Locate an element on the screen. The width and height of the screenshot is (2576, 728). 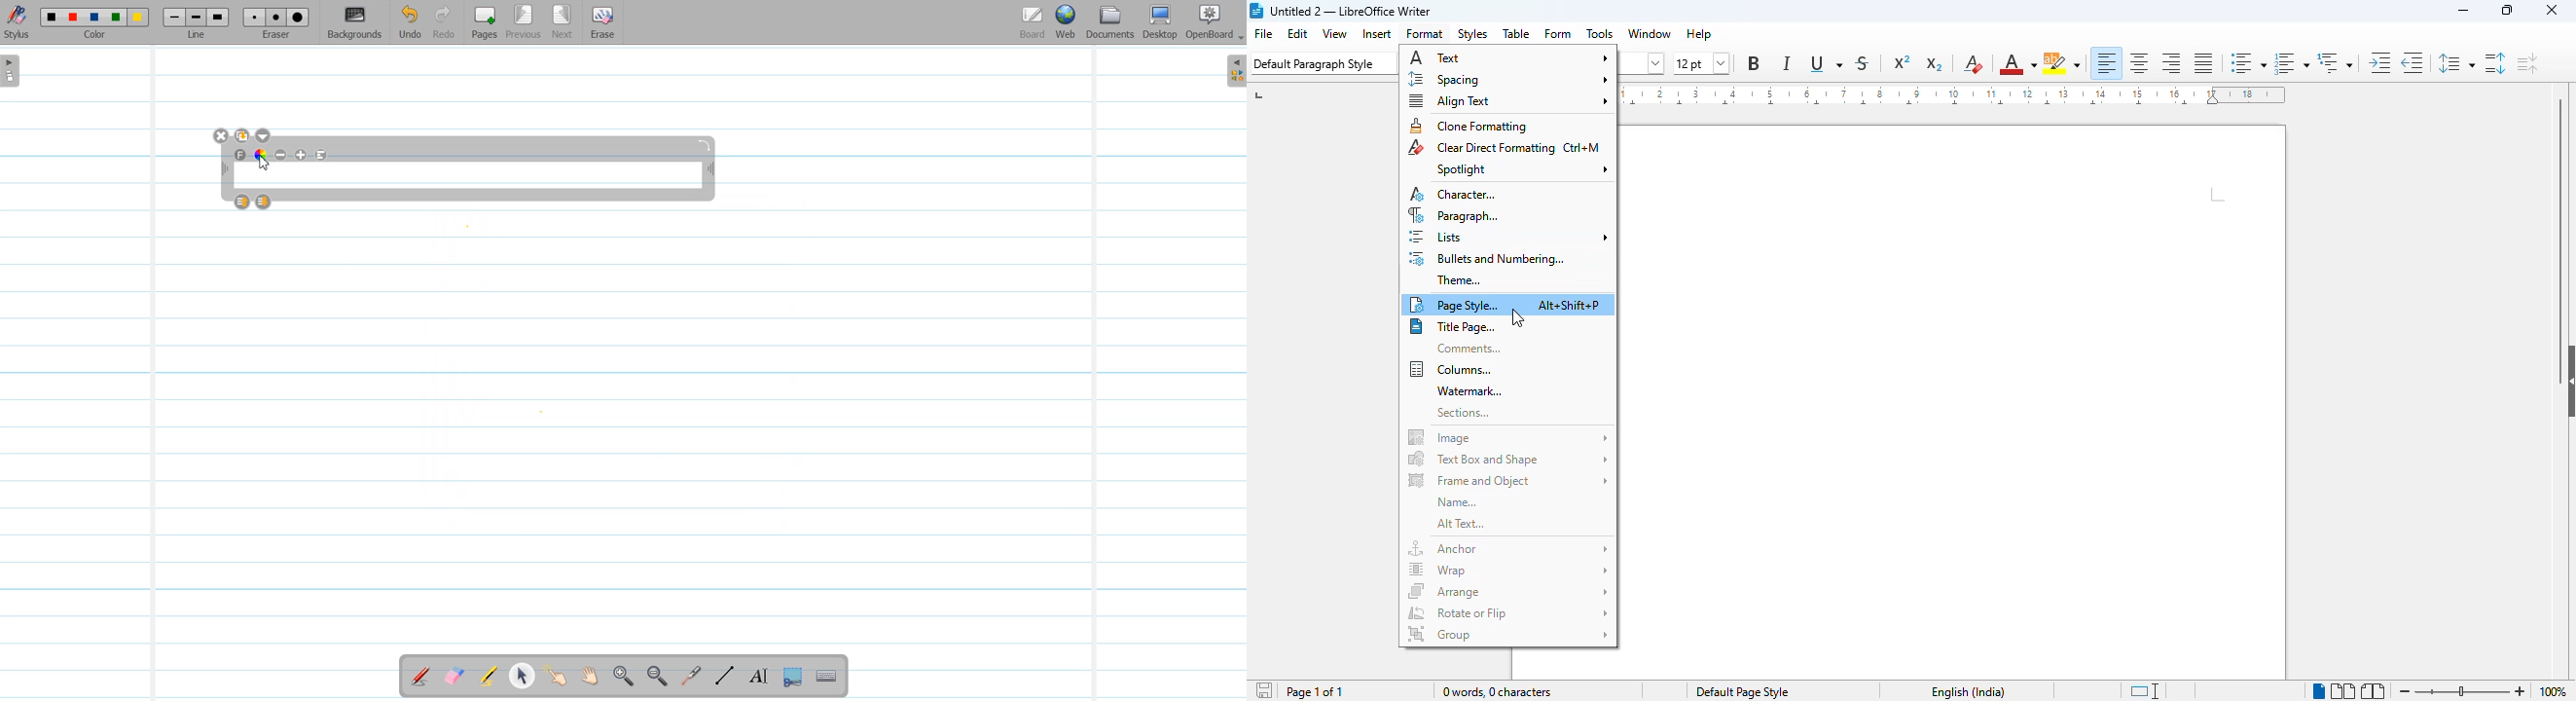
justified is located at coordinates (2205, 63).